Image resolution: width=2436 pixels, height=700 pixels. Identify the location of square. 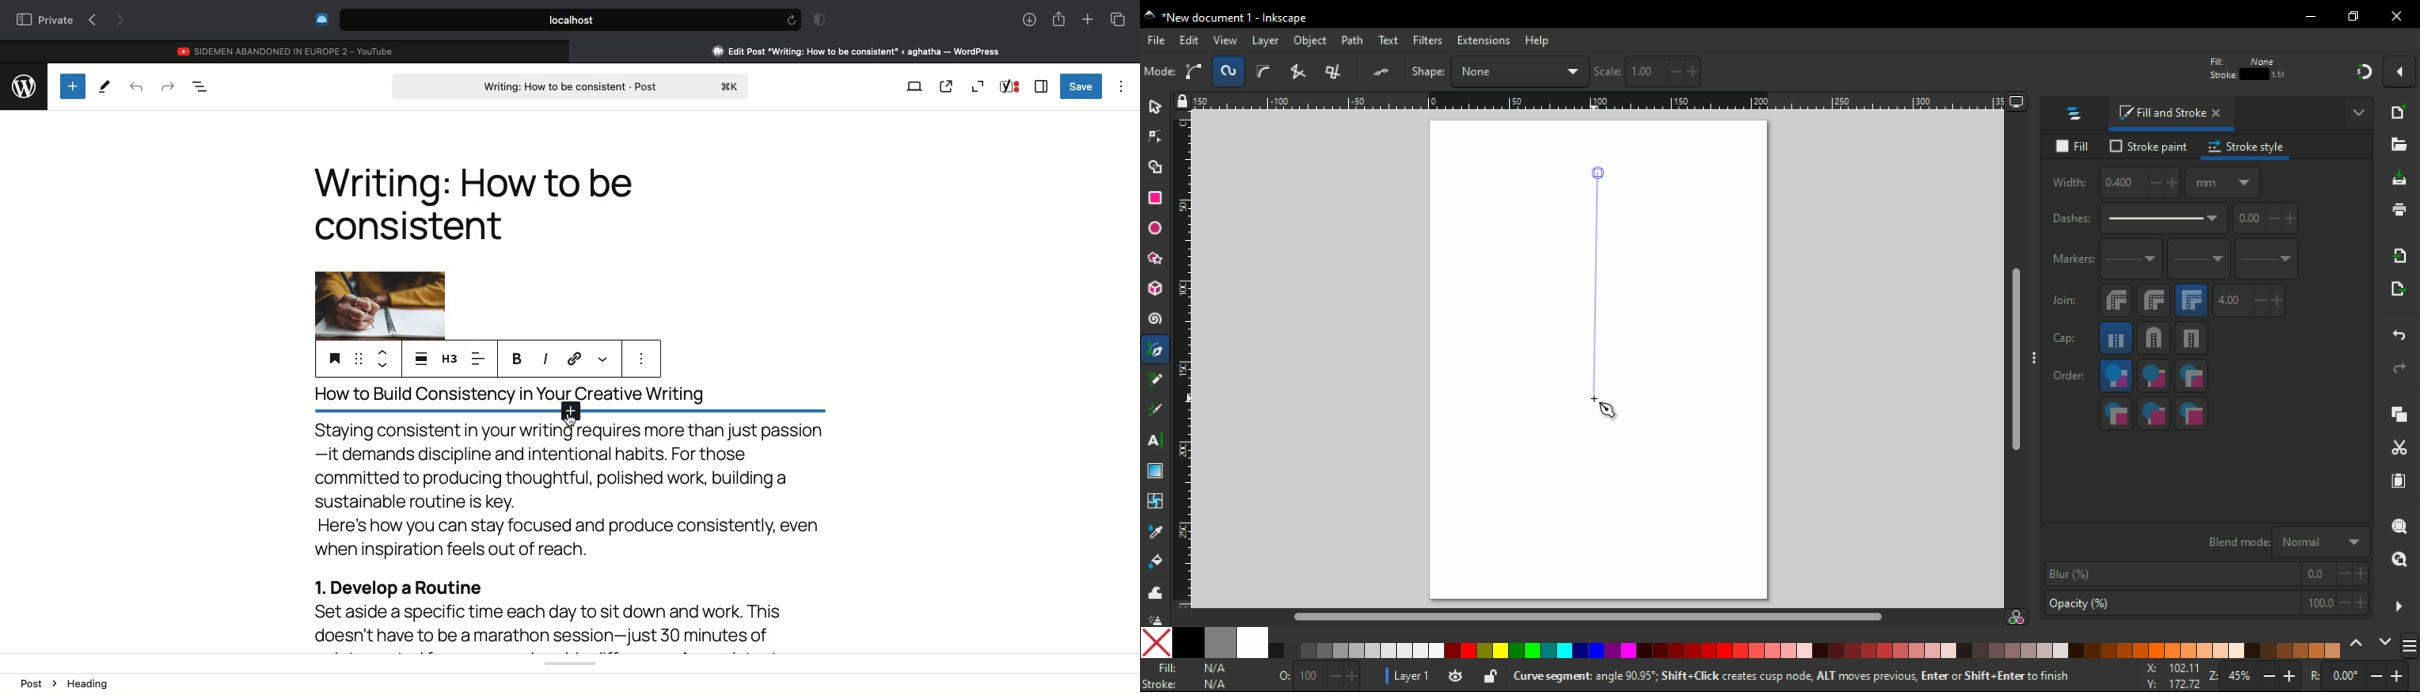
(2192, 338).